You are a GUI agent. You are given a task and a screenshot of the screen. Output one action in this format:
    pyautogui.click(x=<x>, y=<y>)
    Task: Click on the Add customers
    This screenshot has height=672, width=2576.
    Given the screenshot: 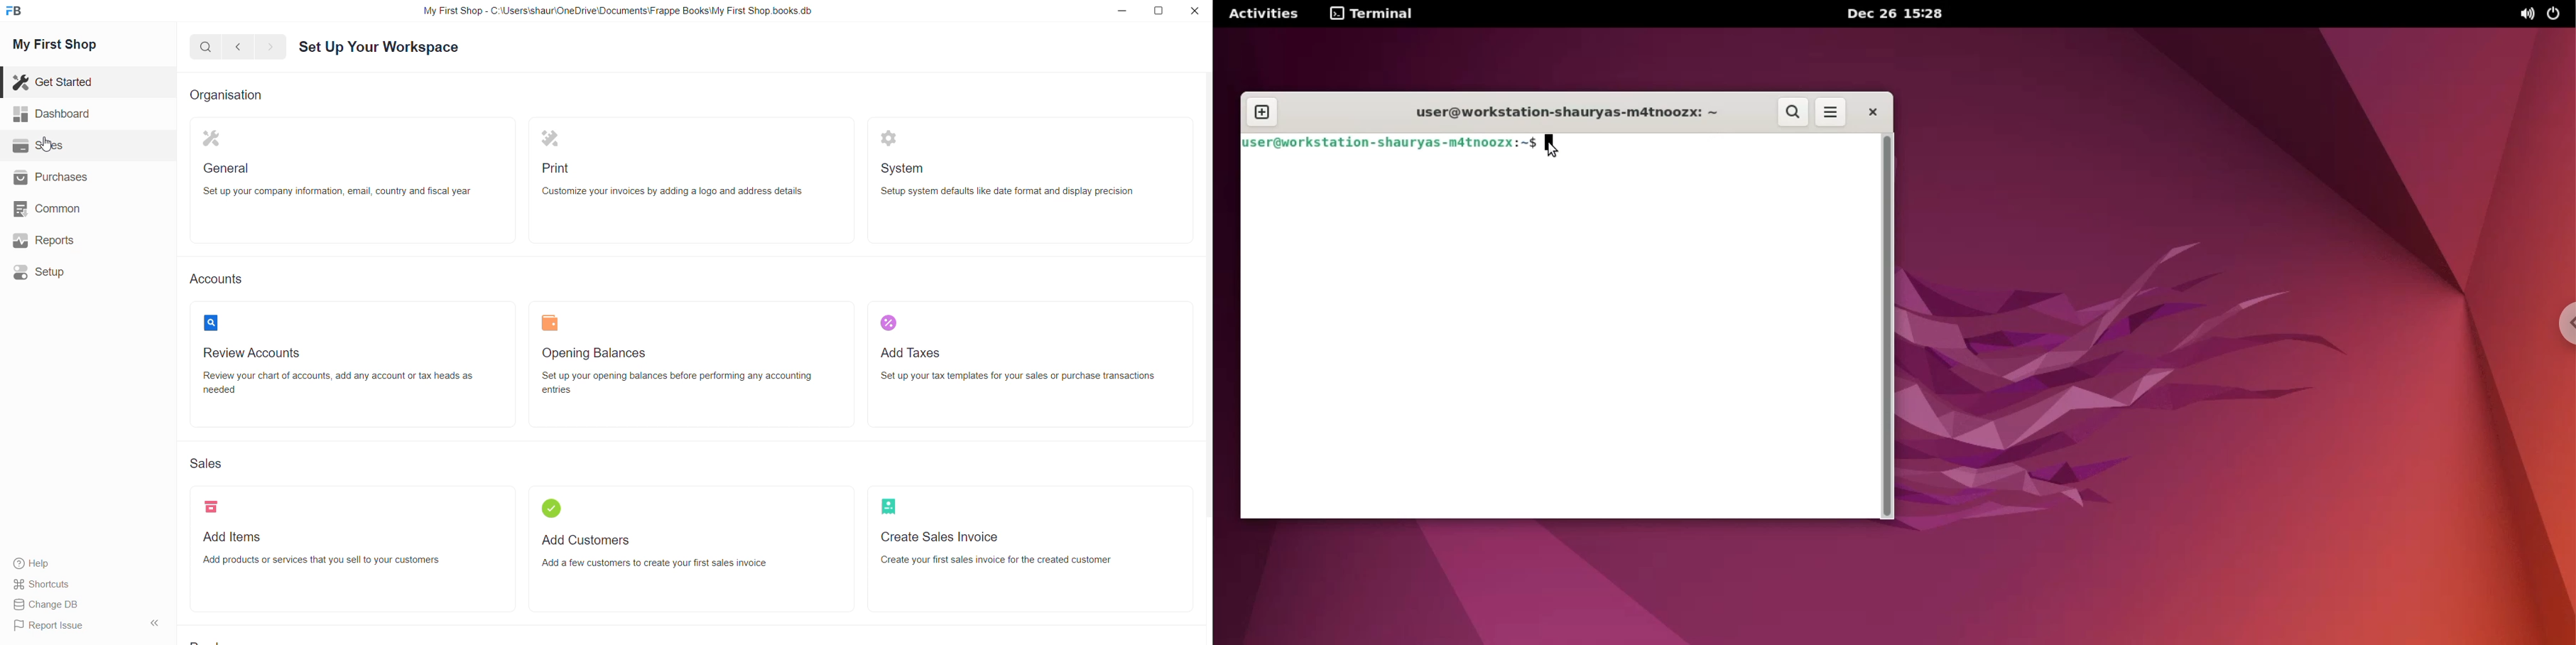 What is the action you would take?
    pyautogui.click(x=692, y=550)
    